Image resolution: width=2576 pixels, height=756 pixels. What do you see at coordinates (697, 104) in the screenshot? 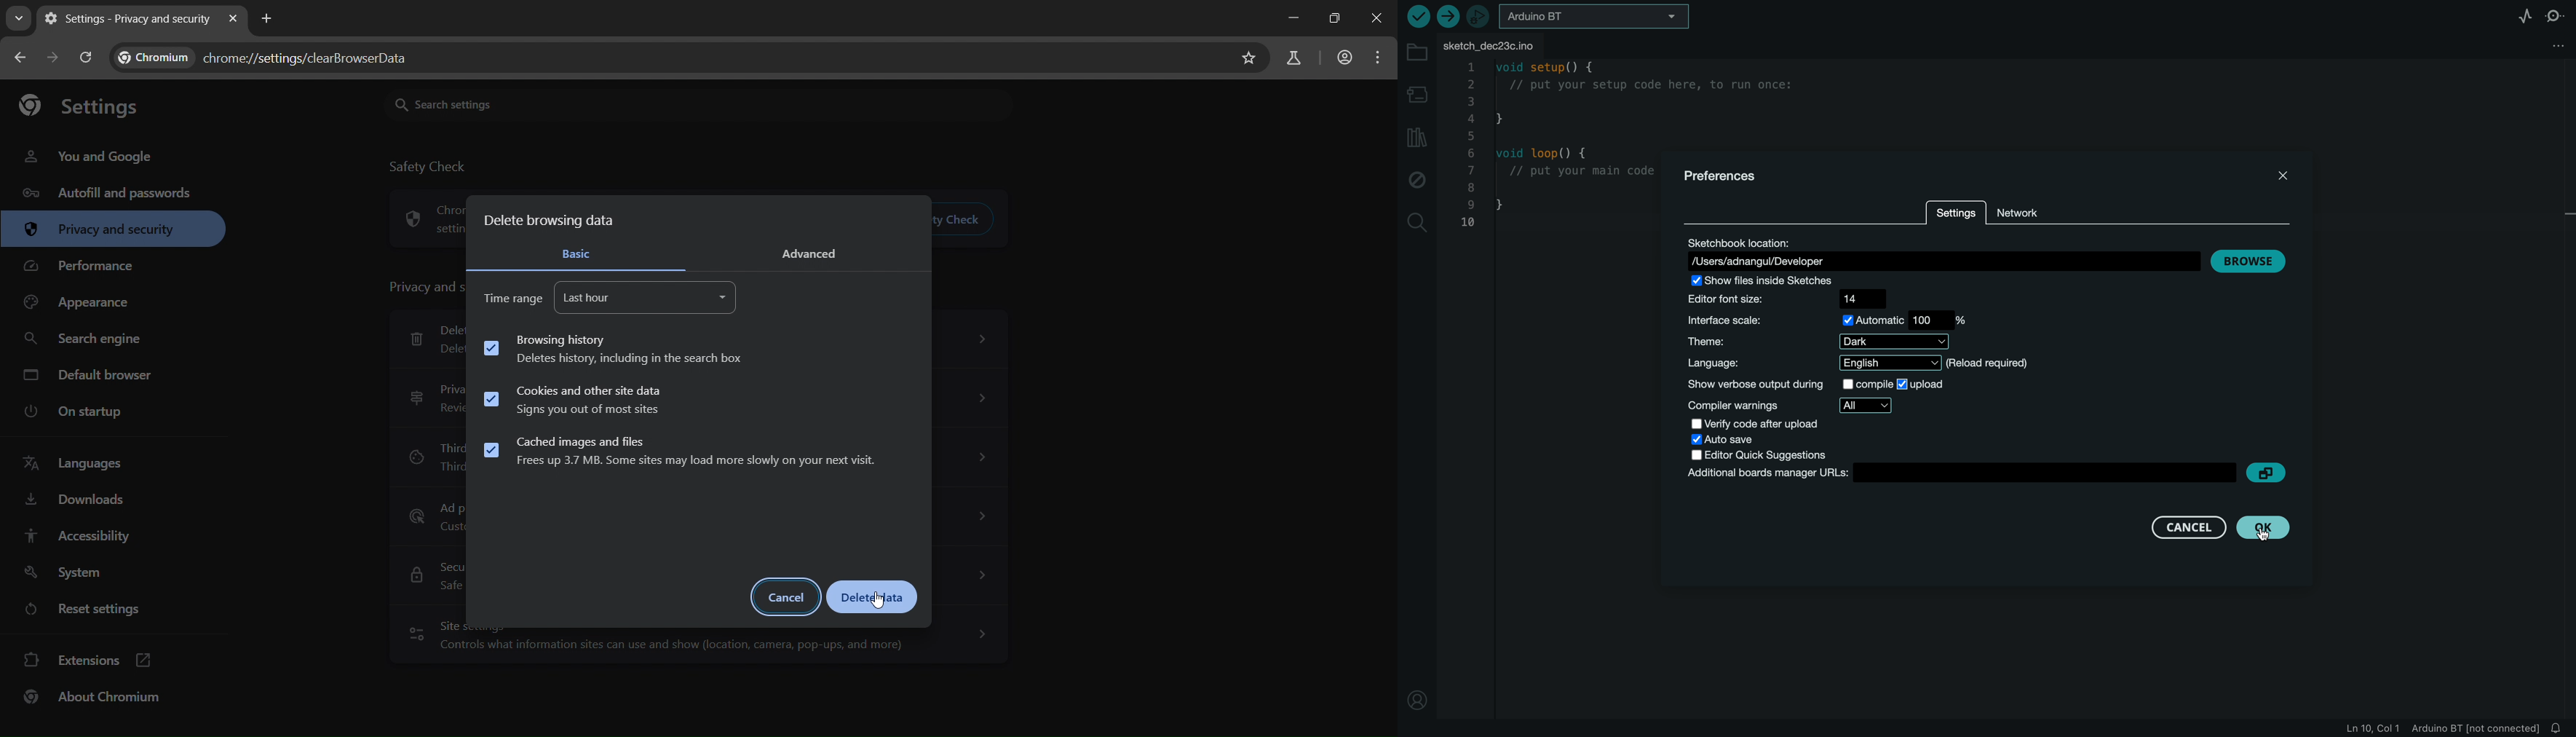
I see `search settings` at bounding box center [697, 104].